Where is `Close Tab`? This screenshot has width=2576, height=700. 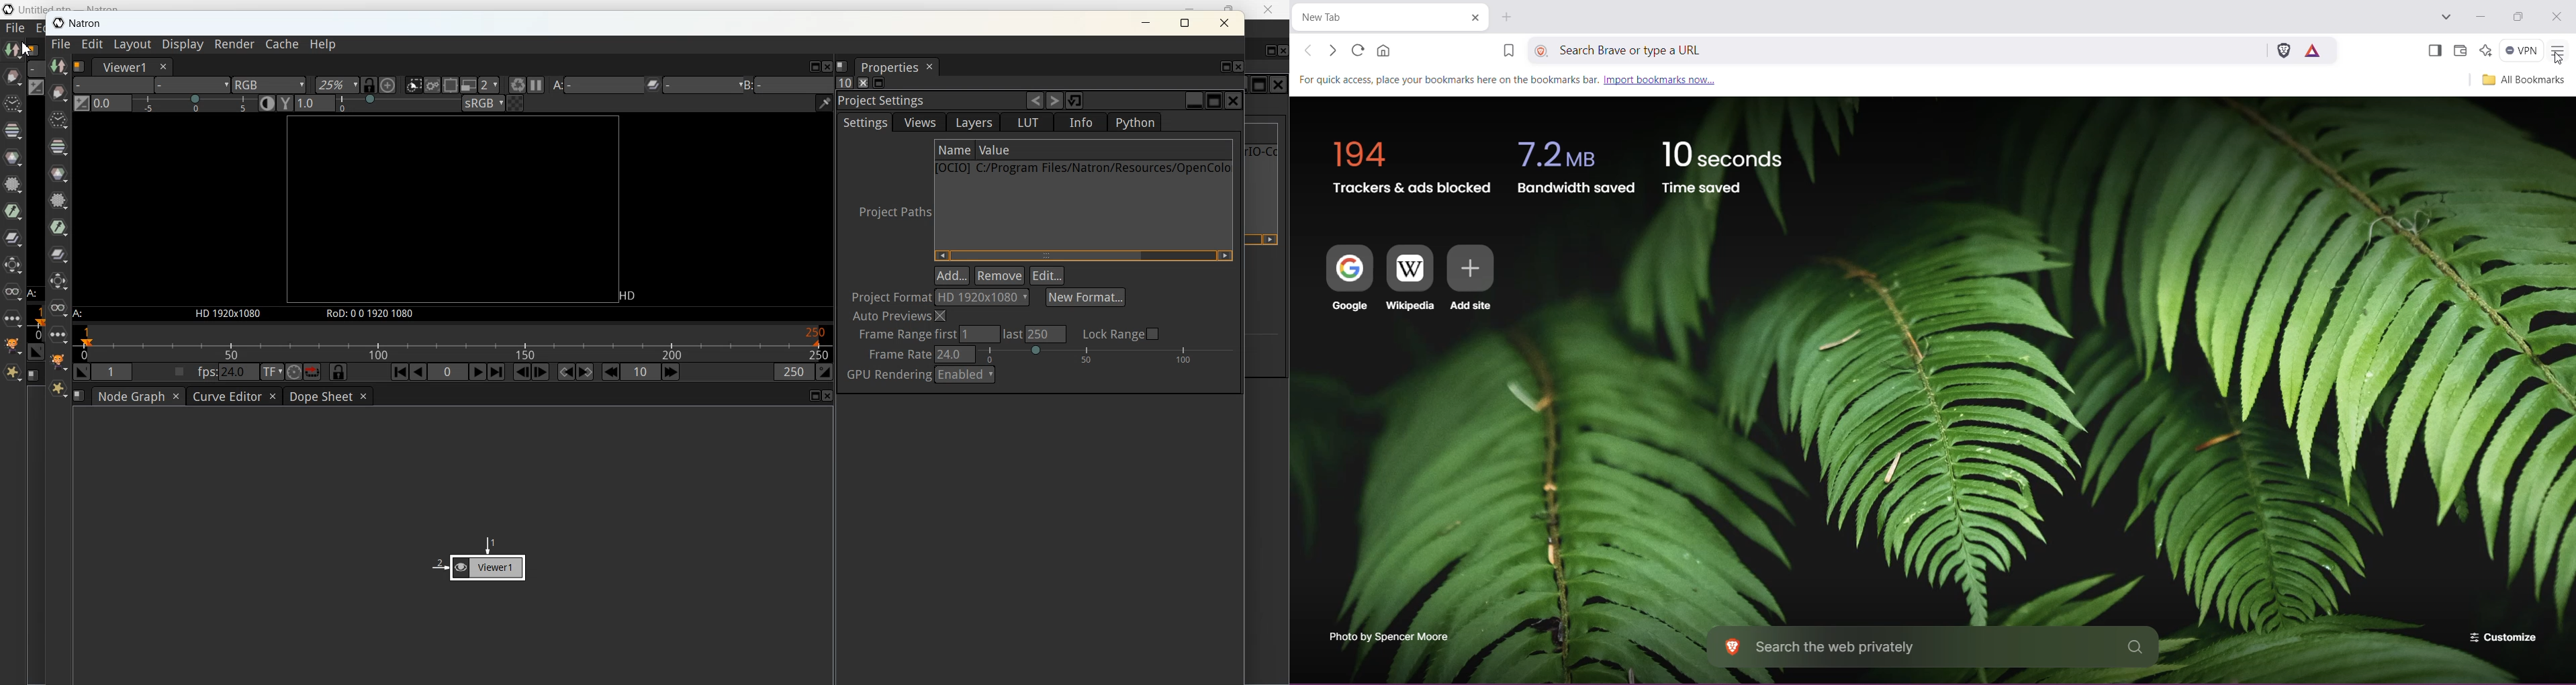
Close Tab is located at coordinates (1474, 18).